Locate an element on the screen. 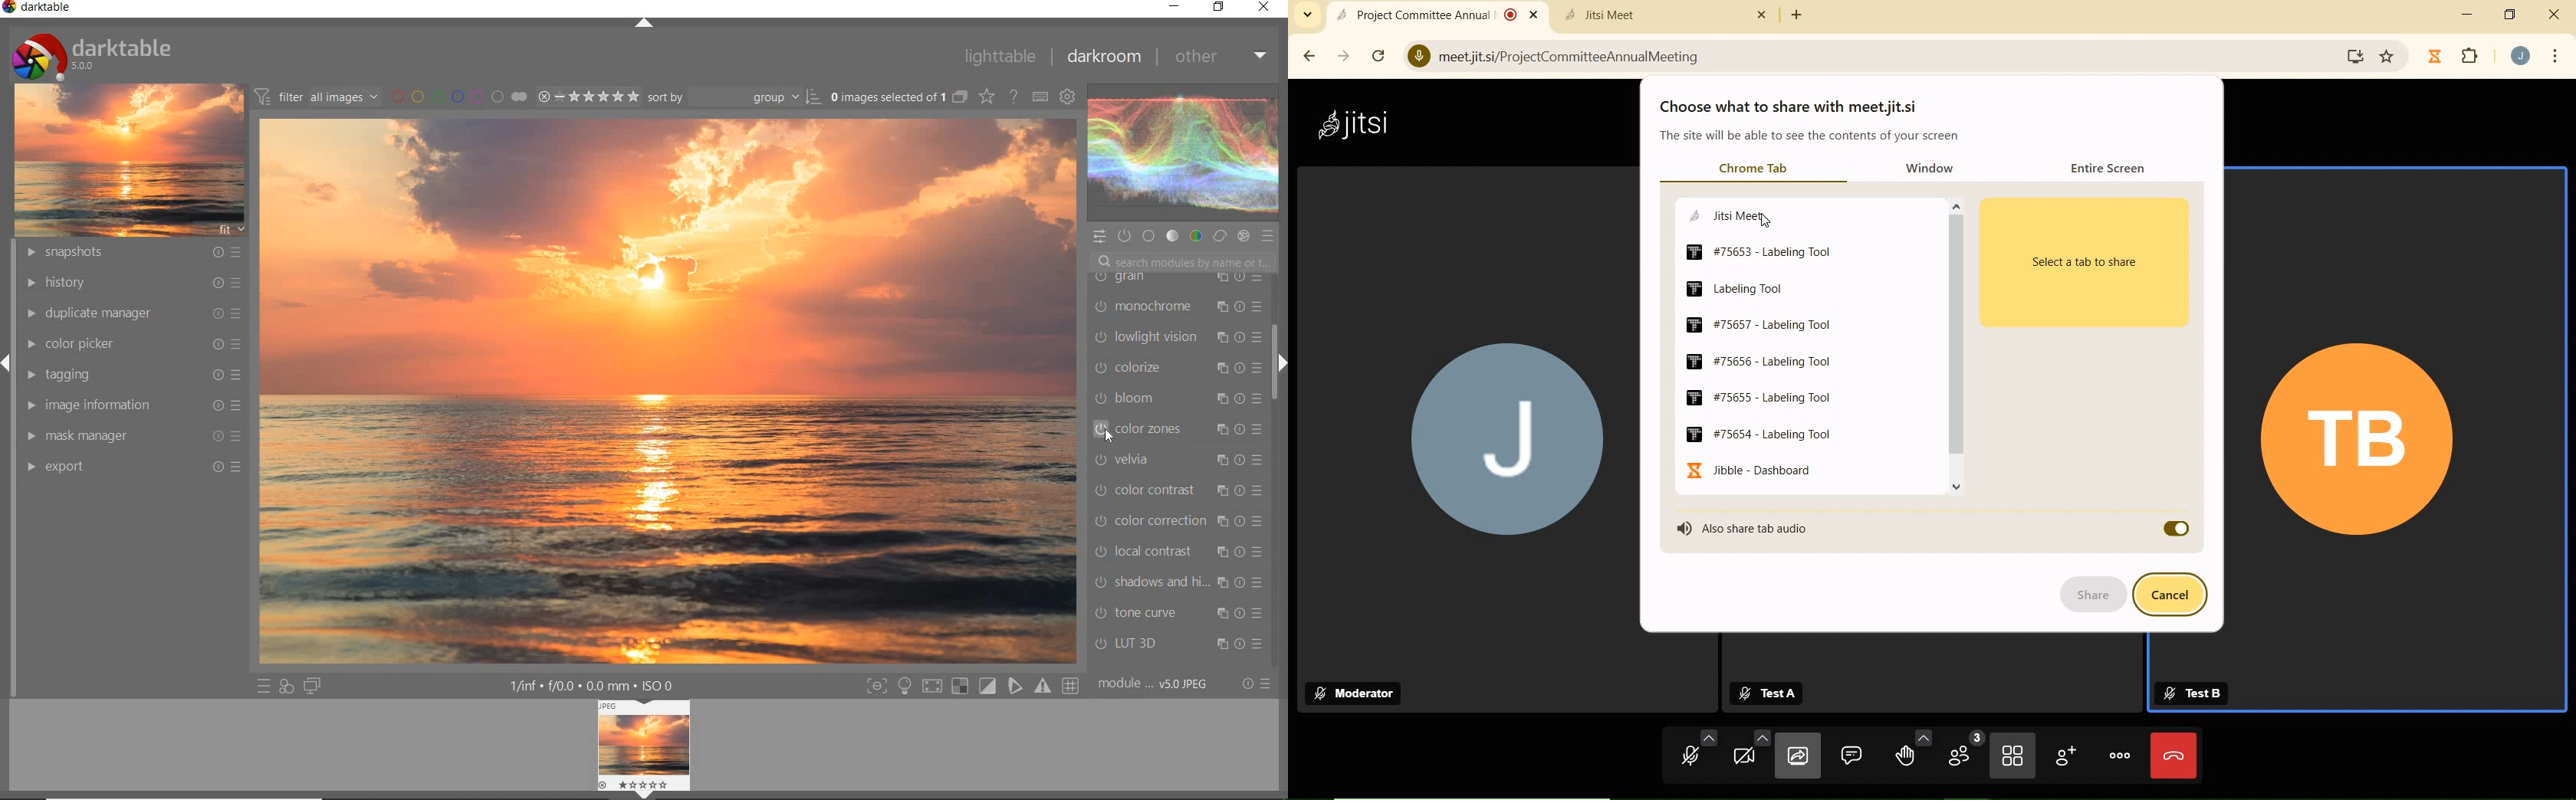  meetjit.si/ProjectCommitteeAnnualMeeting is located at coordinates (1864, 55).